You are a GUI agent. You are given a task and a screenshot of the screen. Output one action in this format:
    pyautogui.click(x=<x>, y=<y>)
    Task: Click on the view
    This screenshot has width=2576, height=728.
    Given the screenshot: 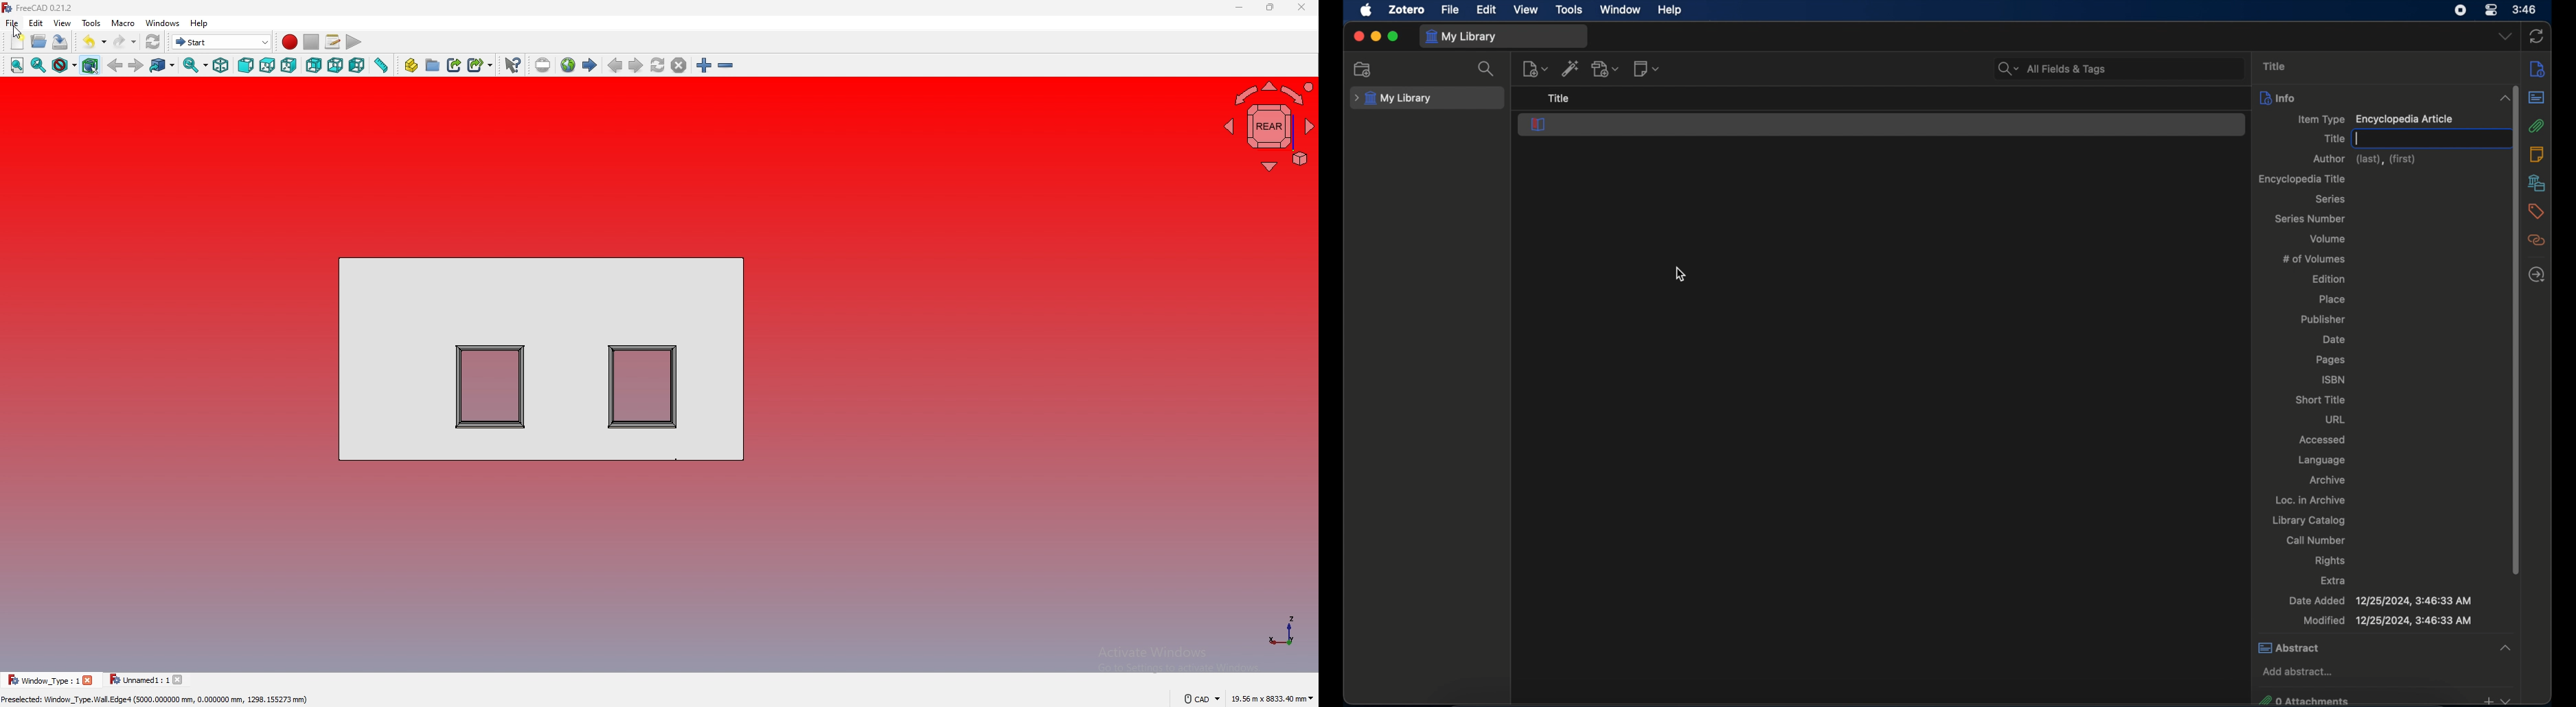 What is the action you would take?
    pyautogui.click(x=61, y=23)
    